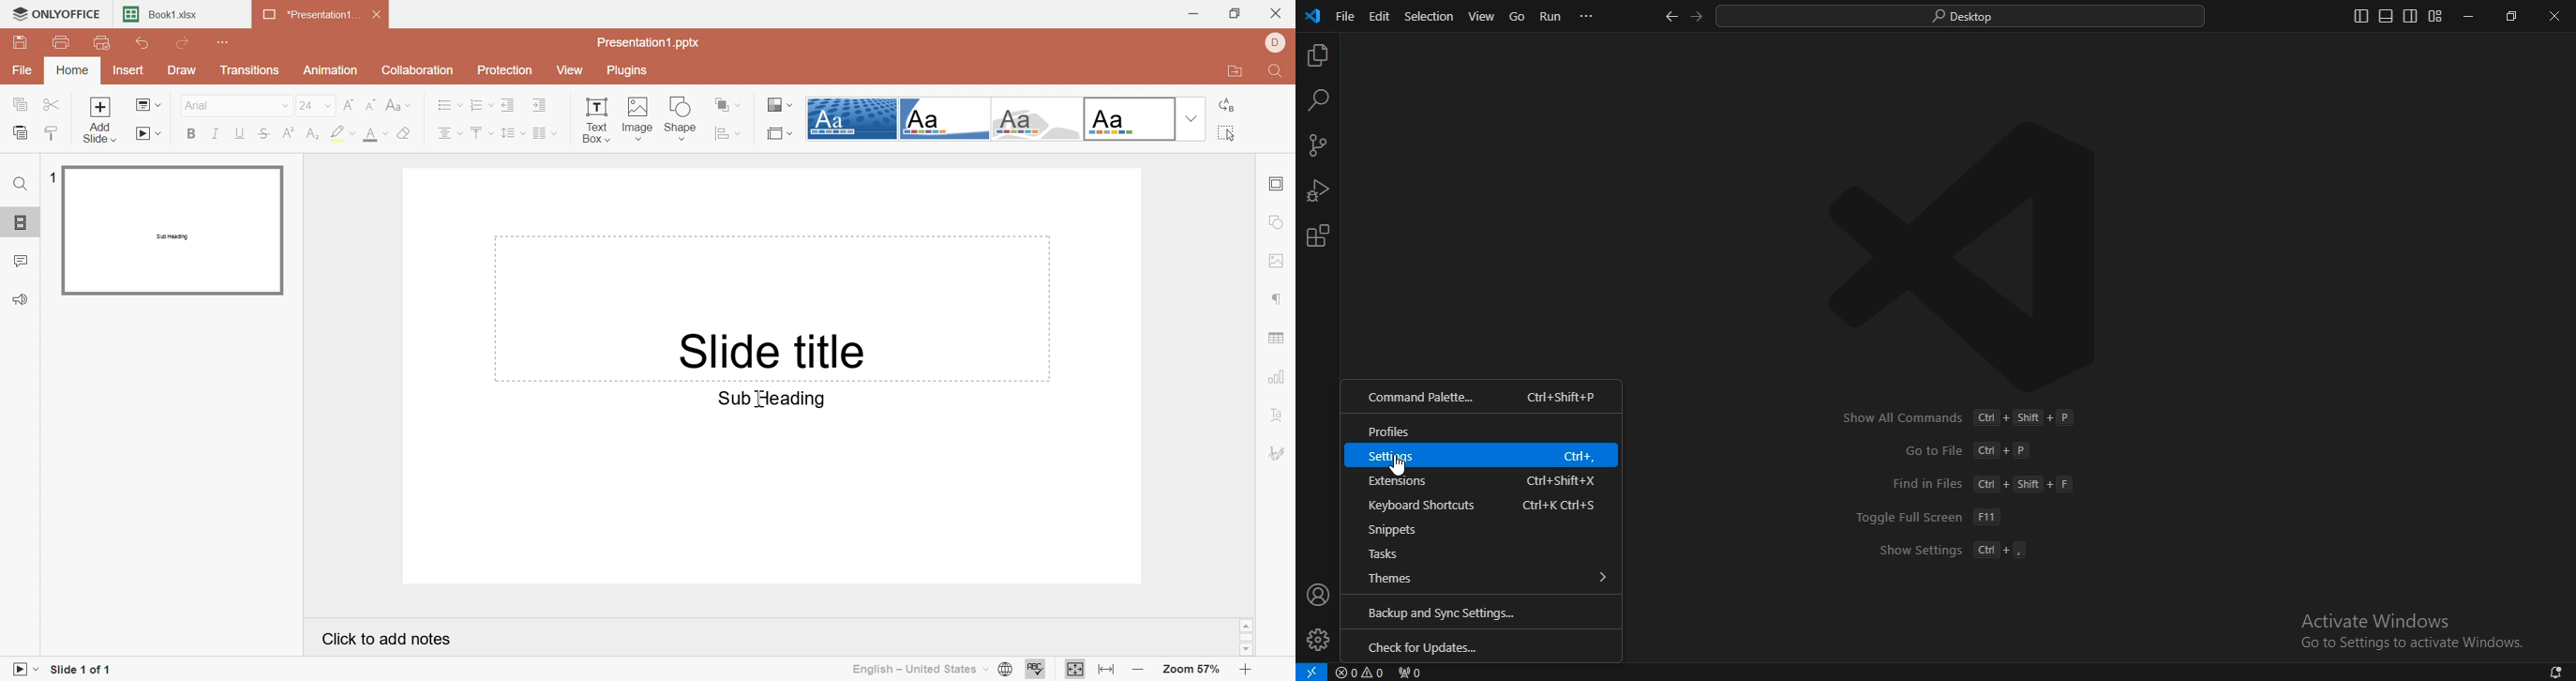 The image size is (2576, 700). What do you see at coordinates (725, 104) in the screenshot?
I see `Arrange shape` at bounding box center [725, 104].